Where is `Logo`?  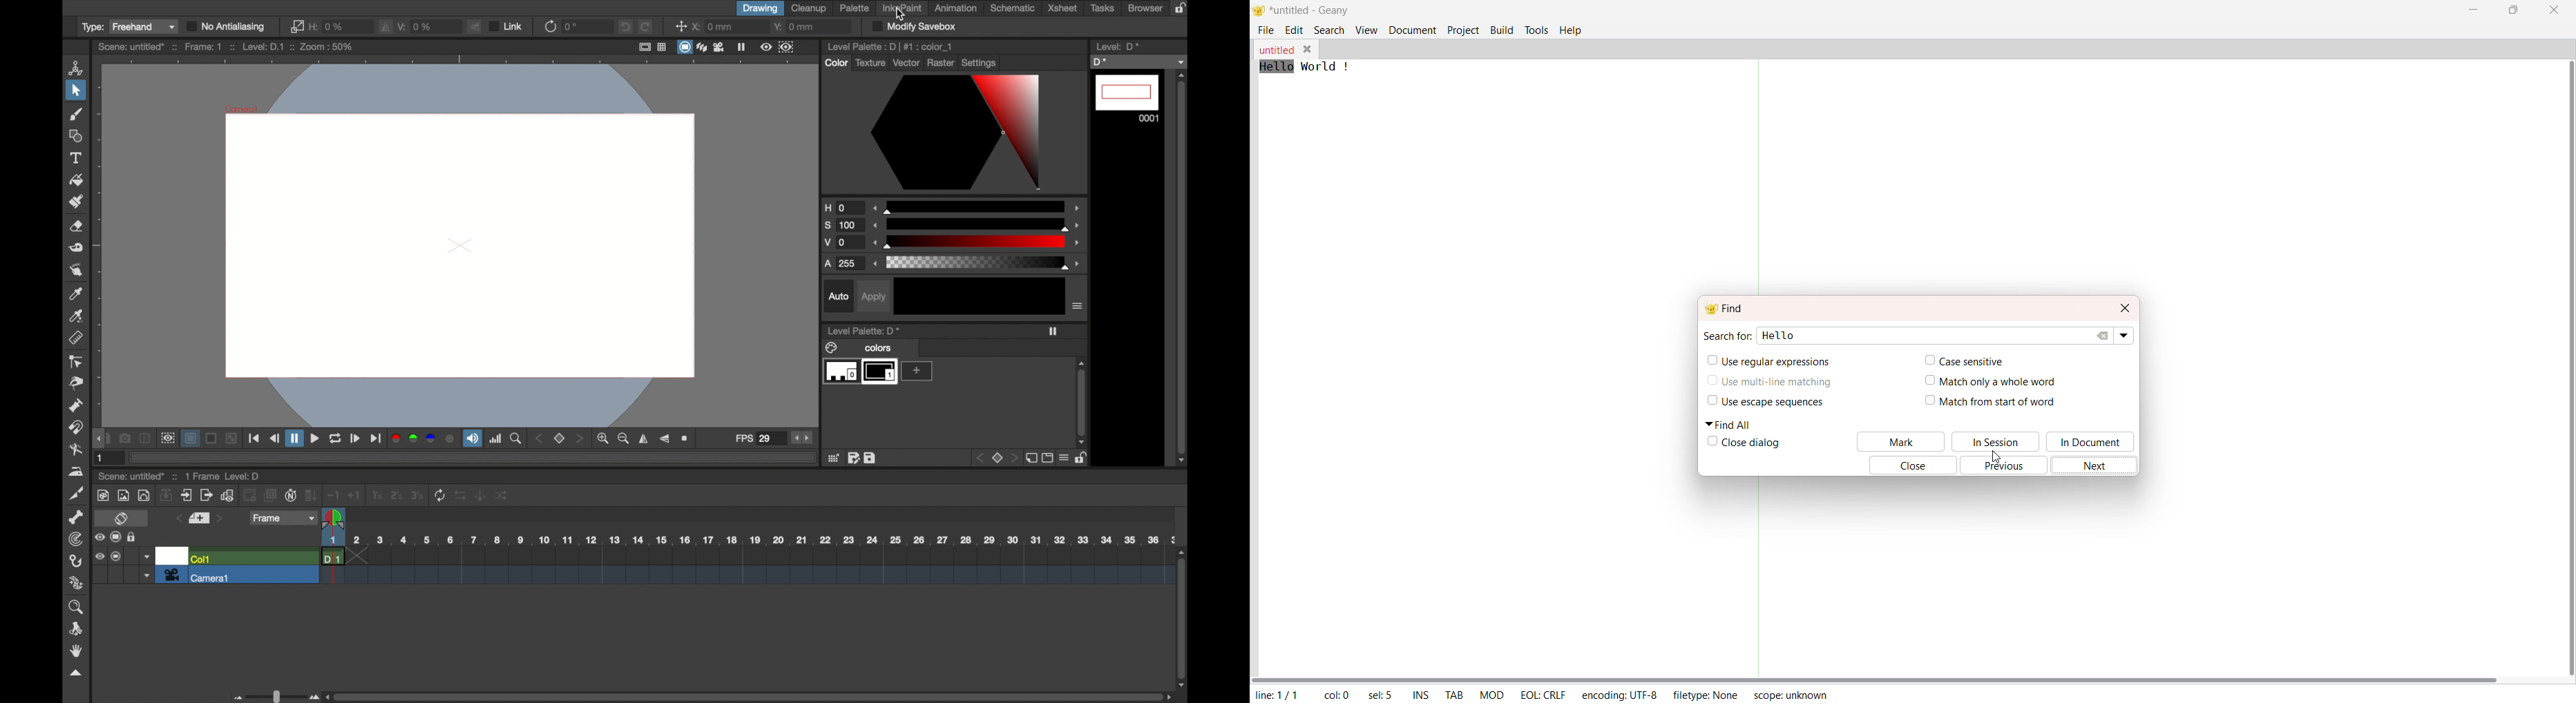
Logo is located at coordinates (1261, 11).